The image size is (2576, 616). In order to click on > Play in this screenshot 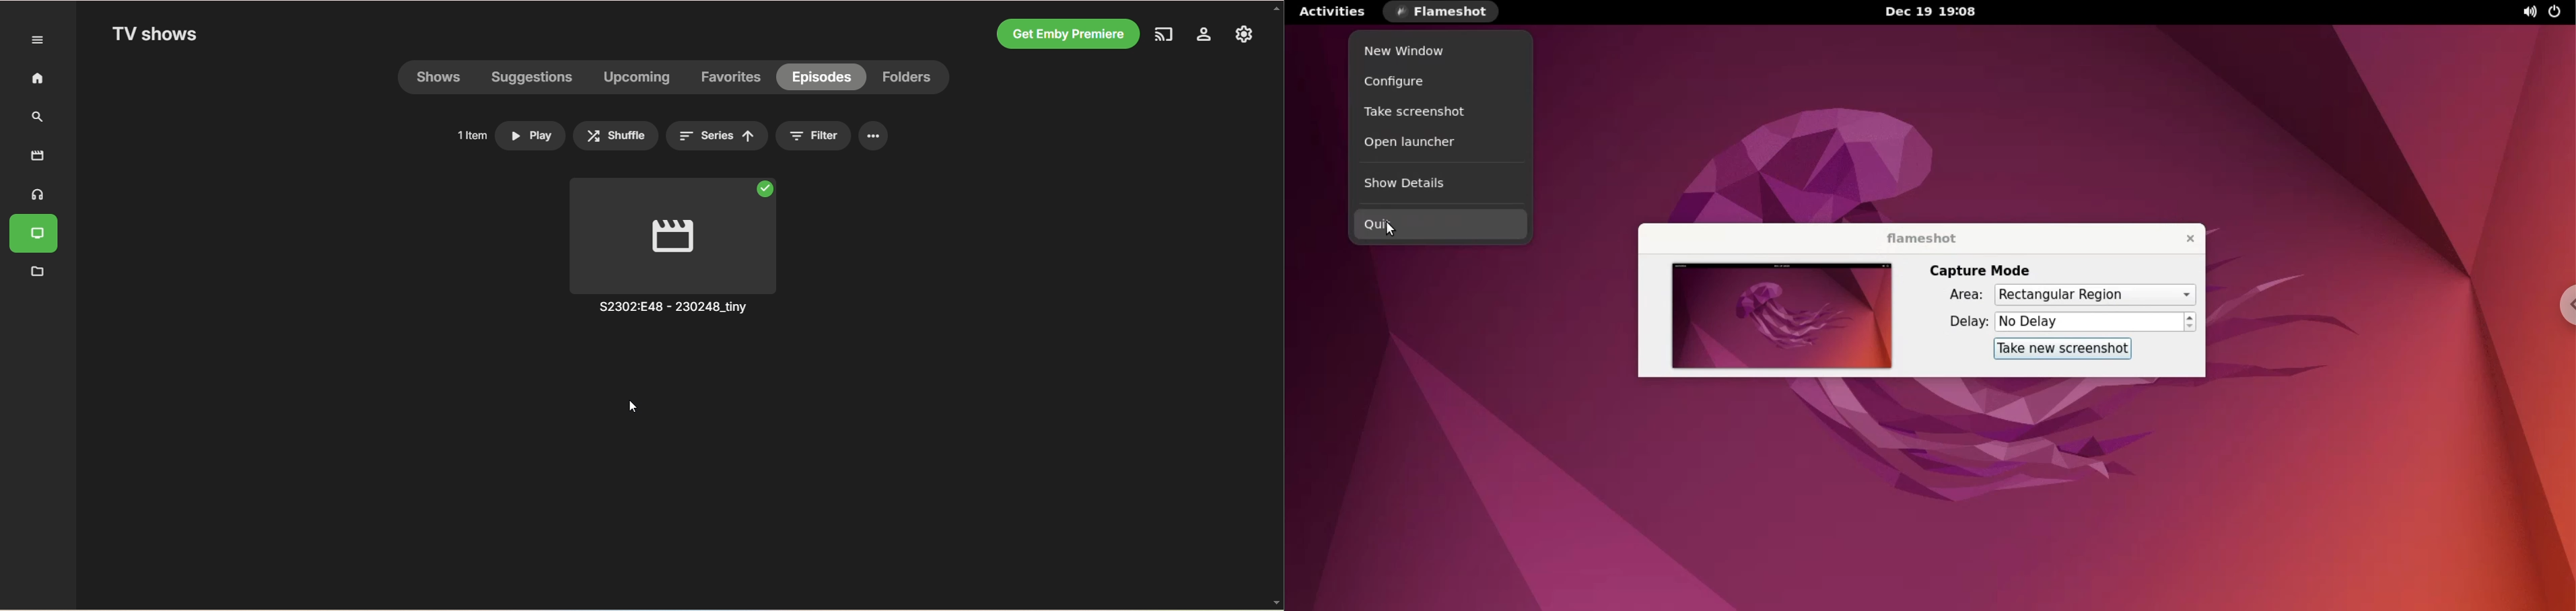, I will do `click(532, 132)`.